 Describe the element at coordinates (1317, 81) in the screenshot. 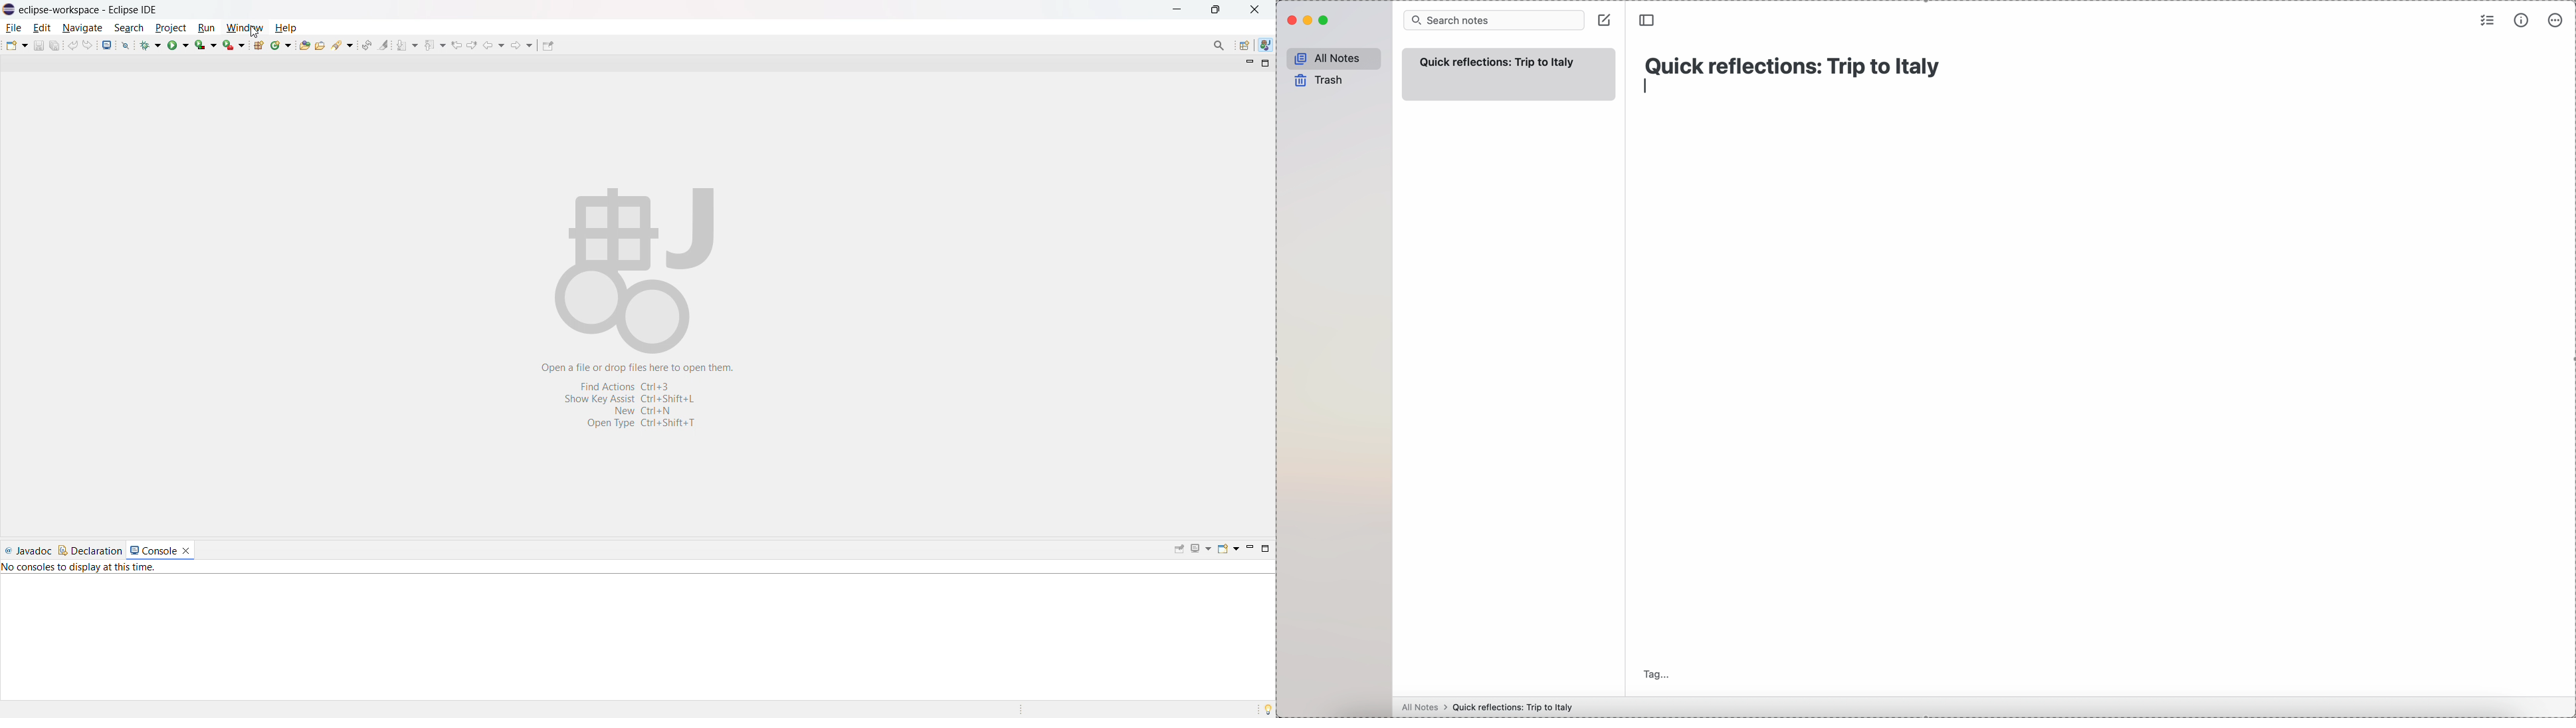

I see `trash` at that location.